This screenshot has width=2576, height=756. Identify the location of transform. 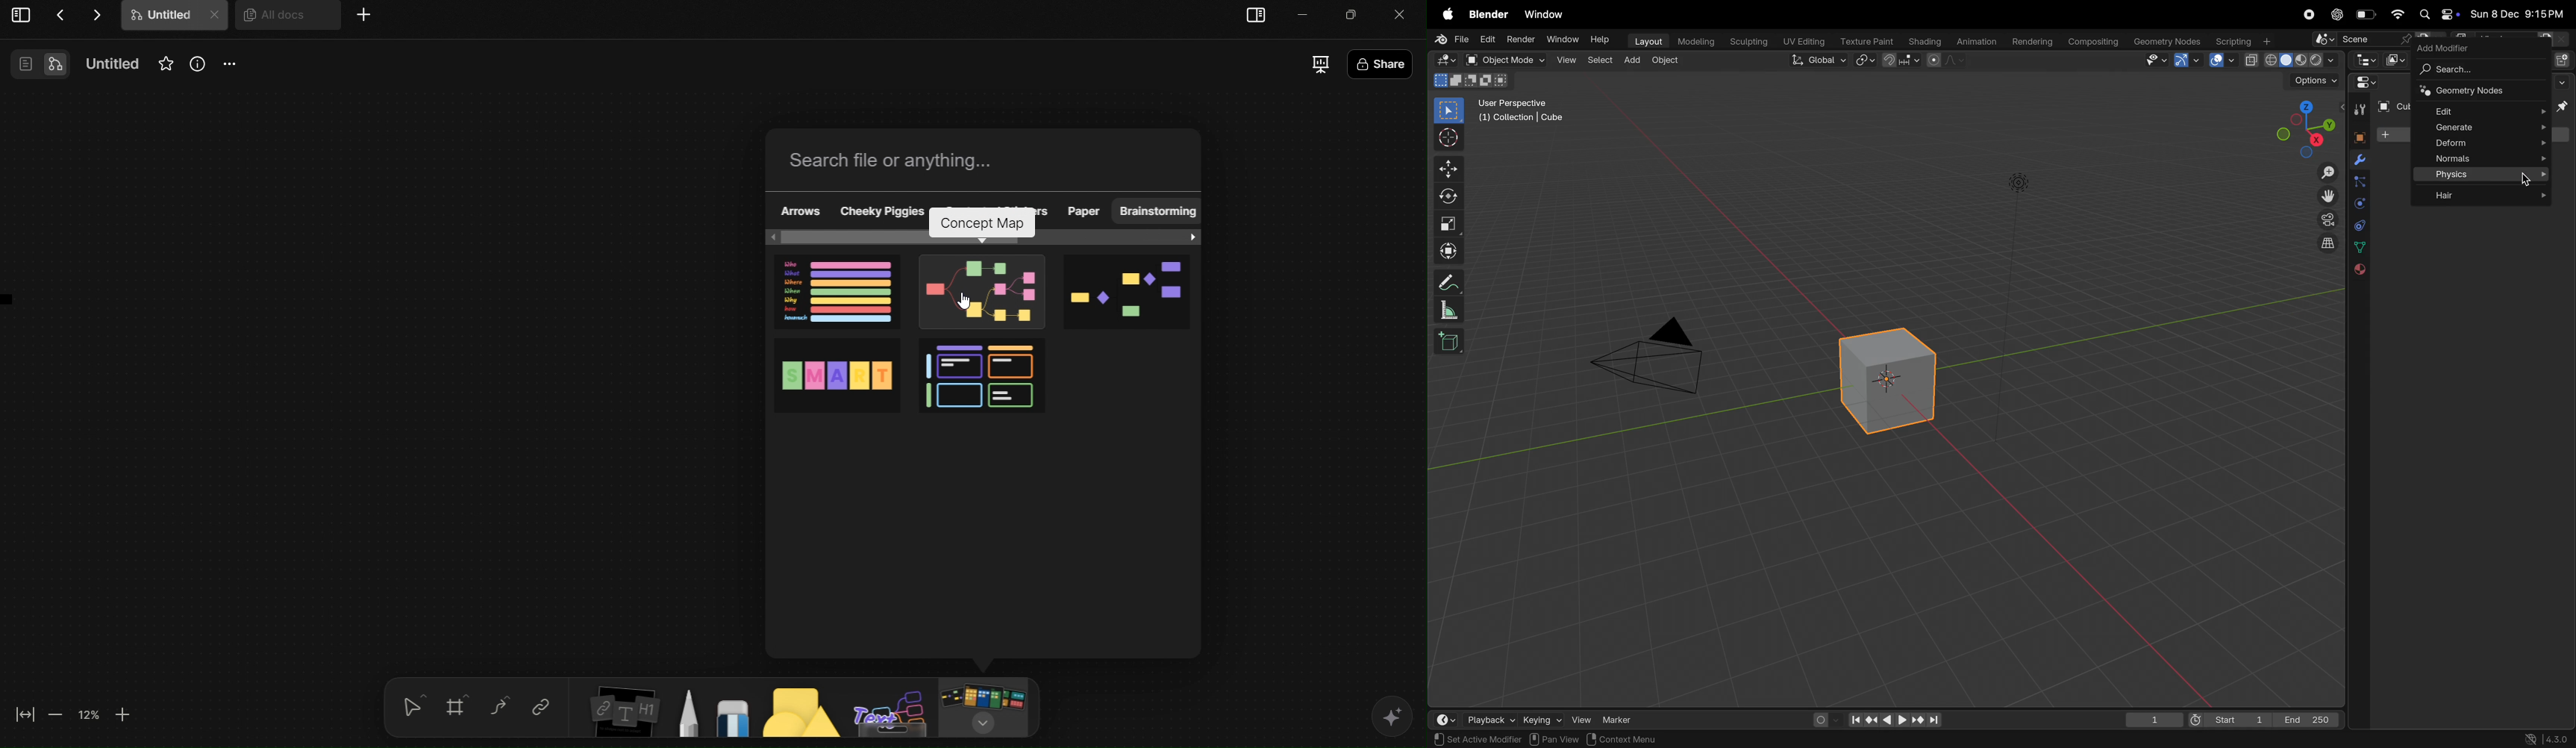
(1449, 250).